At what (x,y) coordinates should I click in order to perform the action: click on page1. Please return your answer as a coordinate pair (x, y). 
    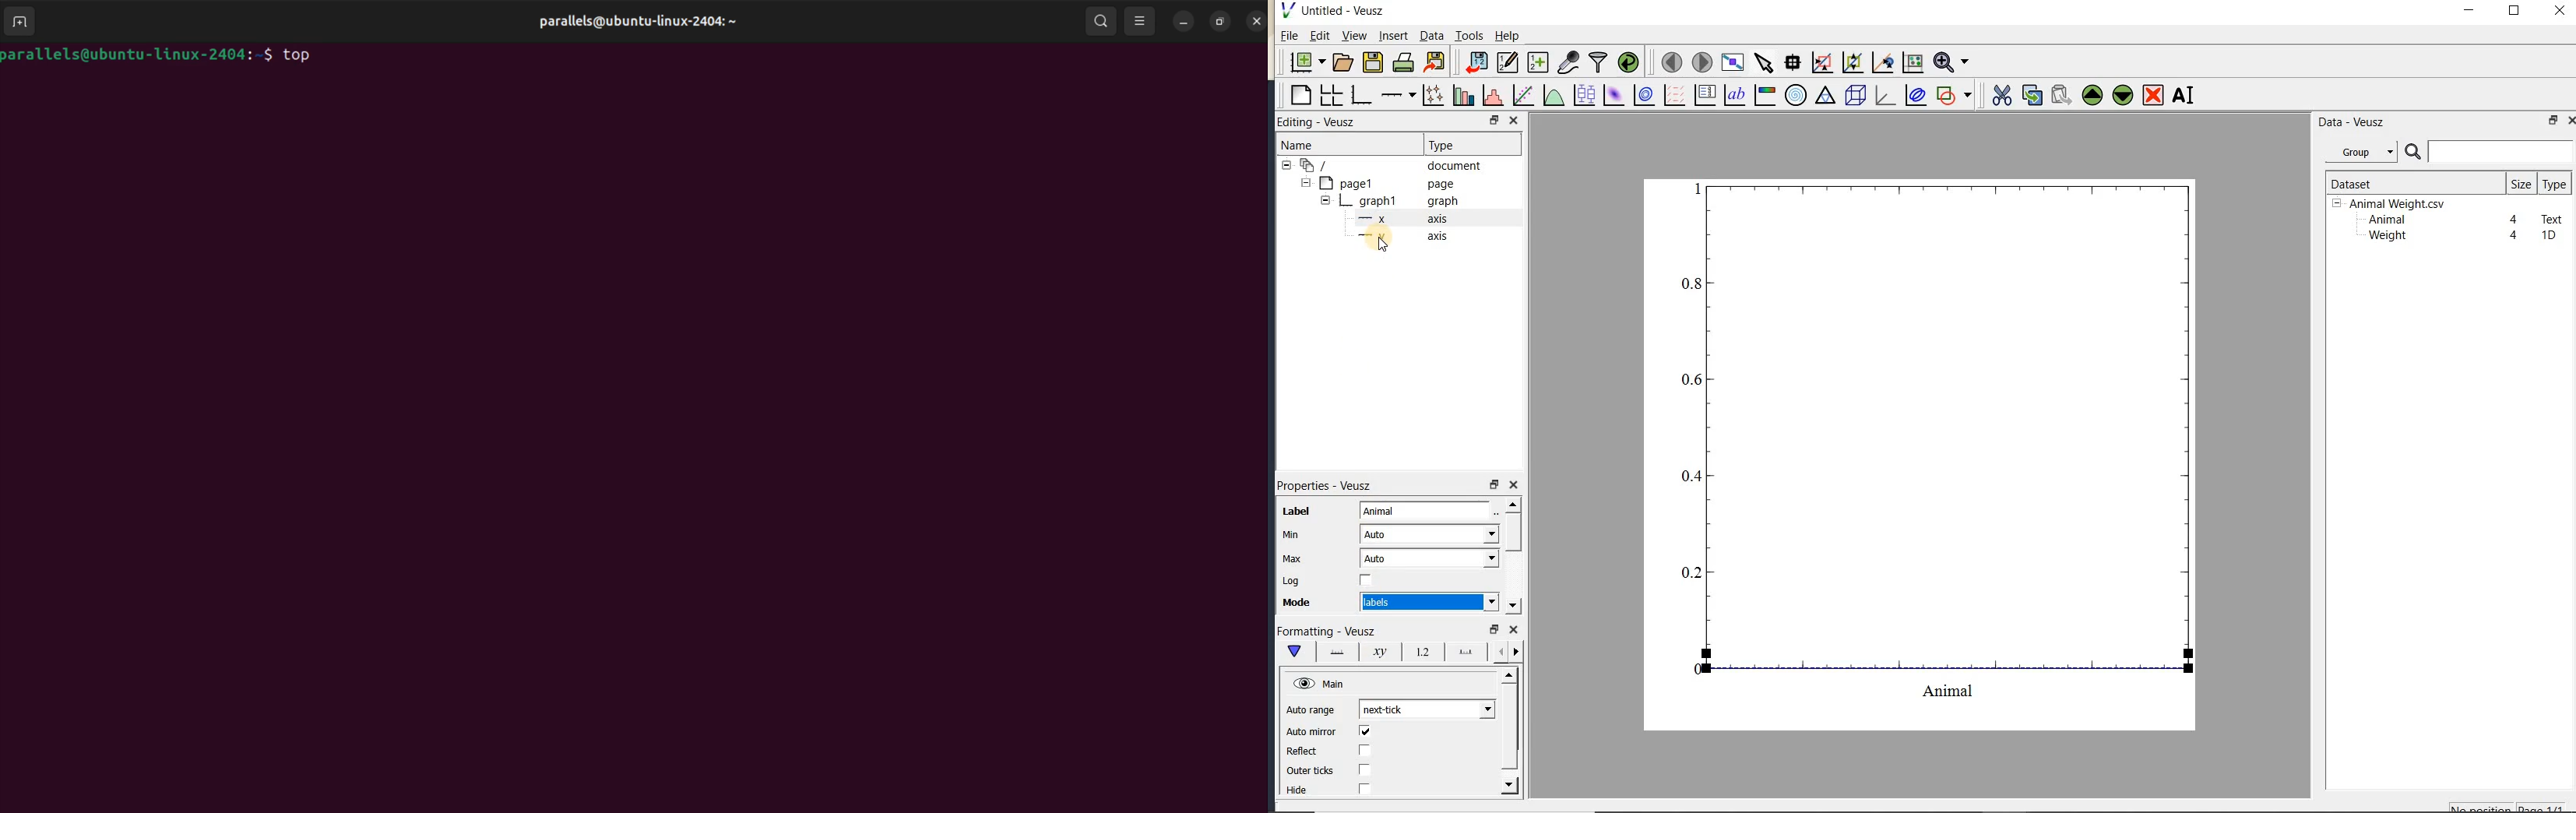
    Looking at the image, I should click on (1379, 185).